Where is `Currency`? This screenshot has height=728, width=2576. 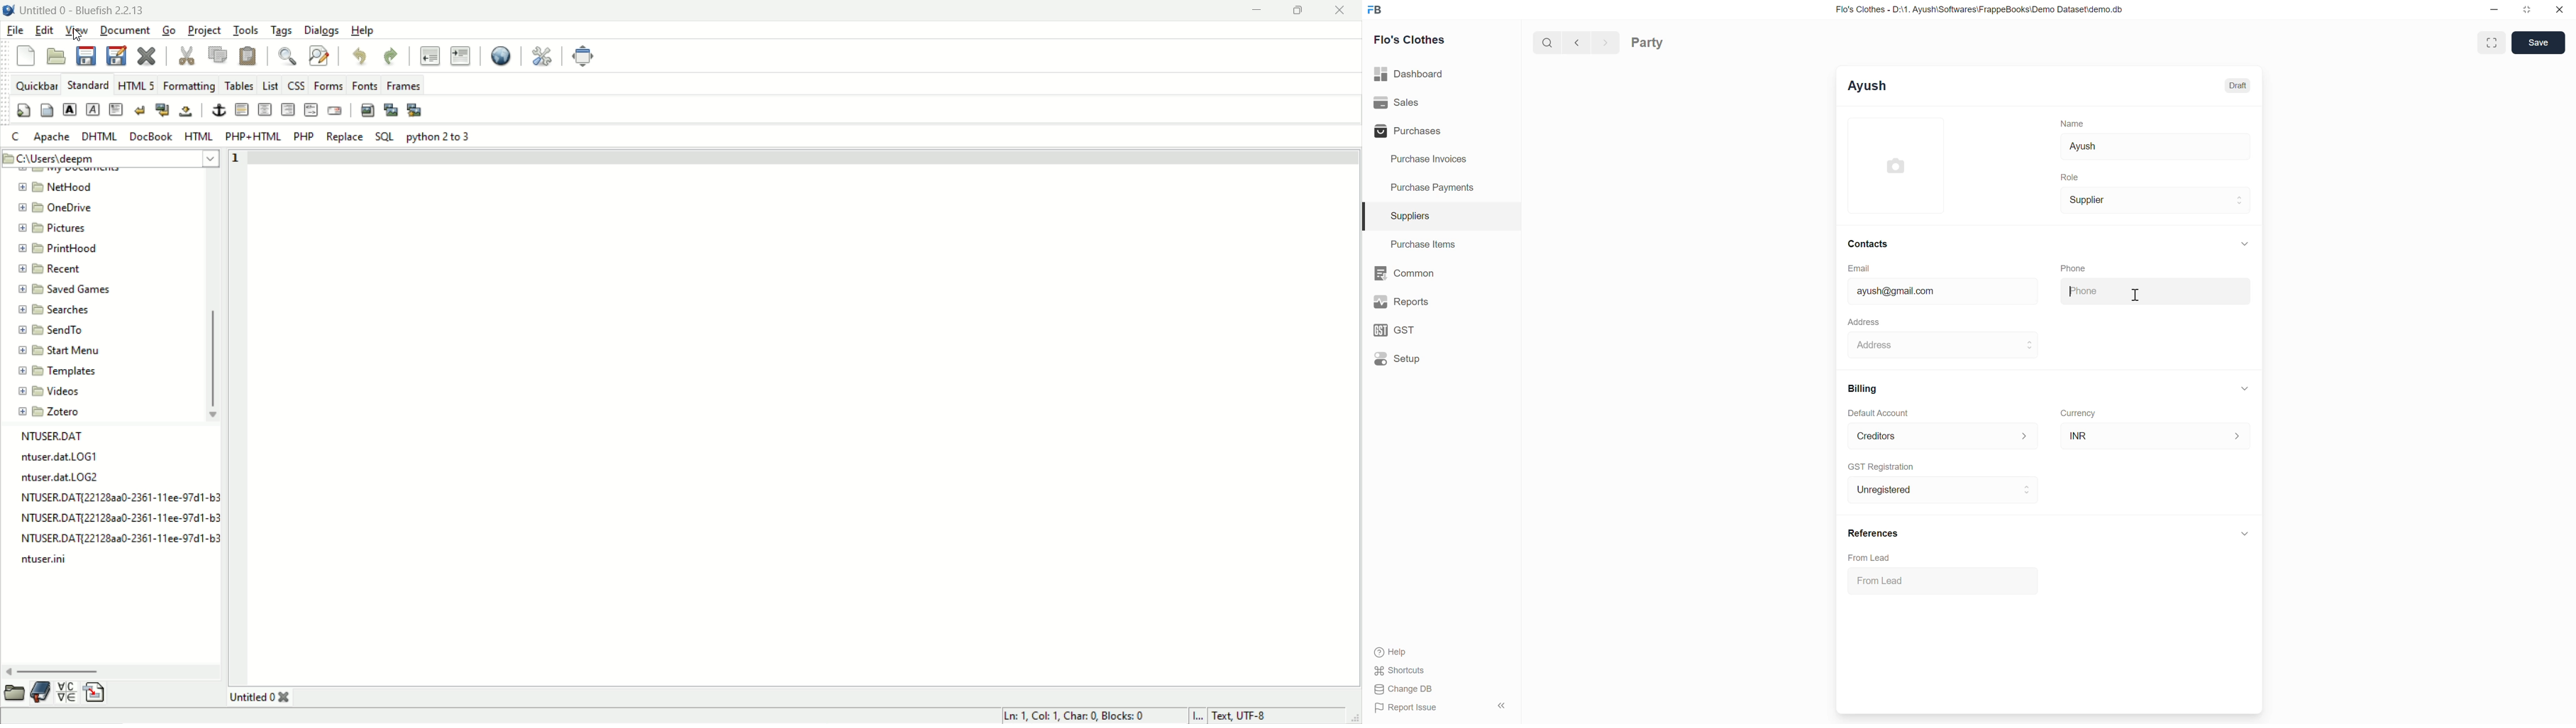
Currency is located at coordinates (2078, 414).